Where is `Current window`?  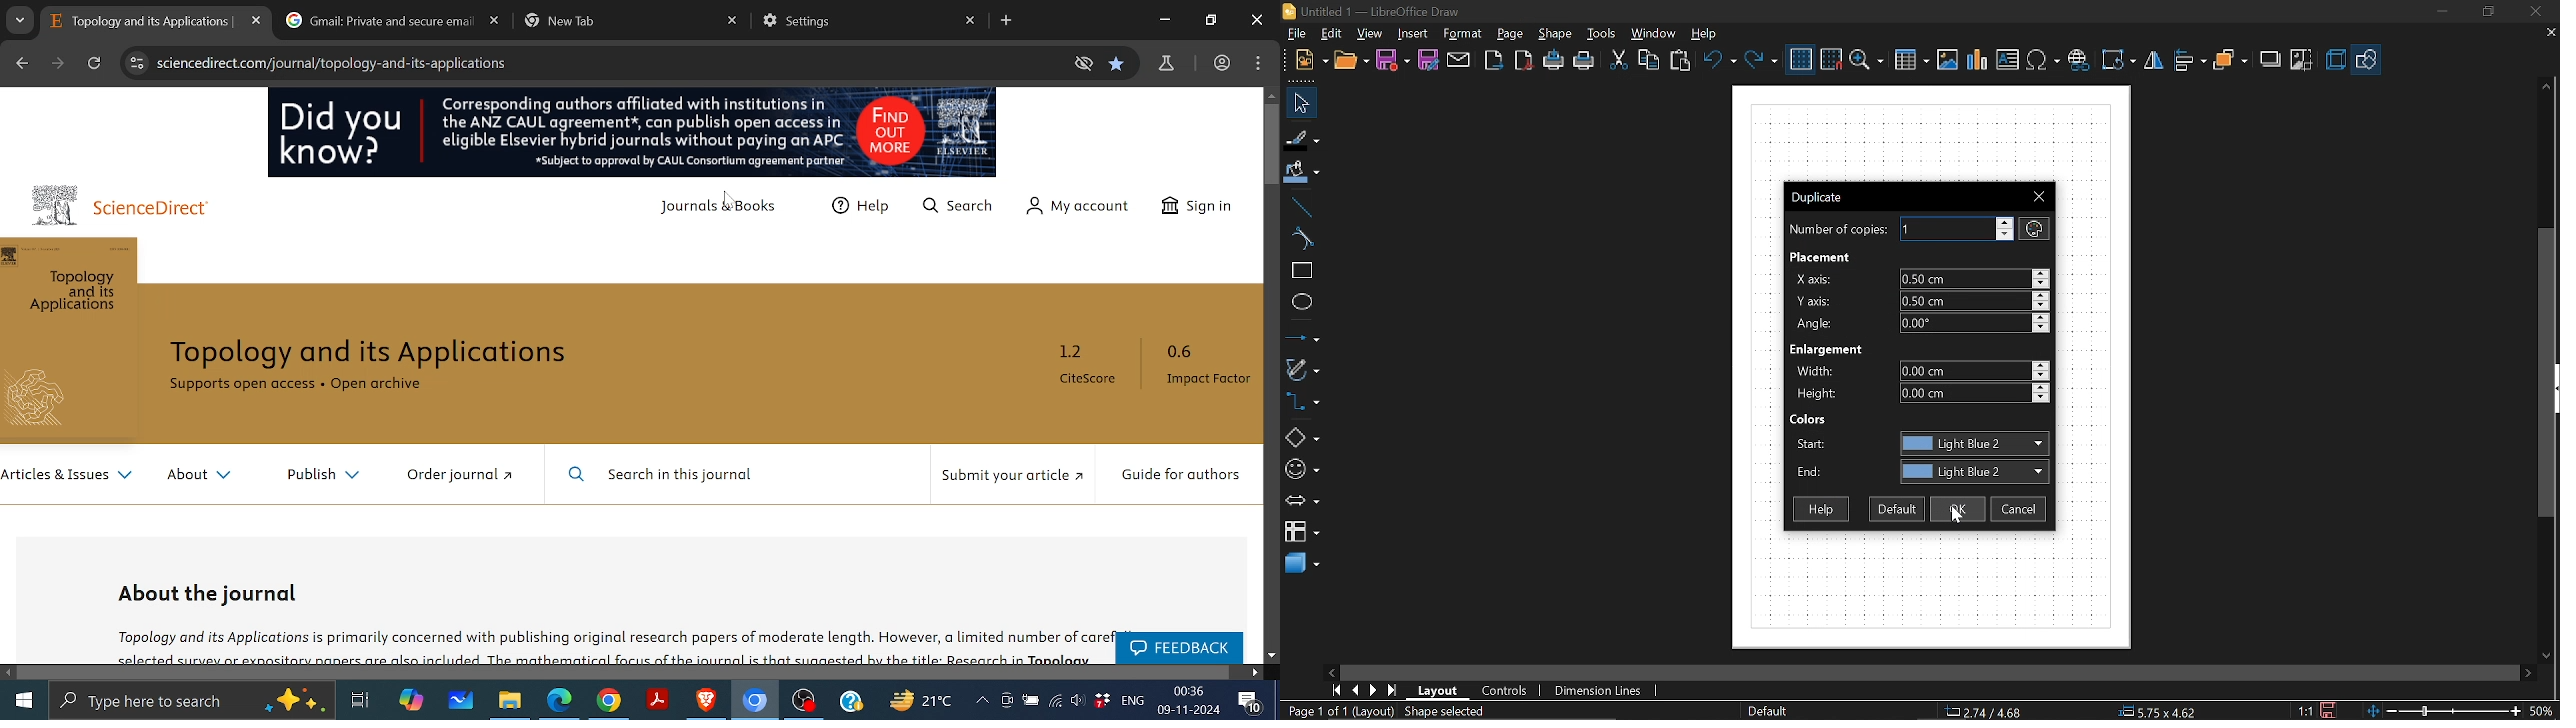 Current window is located at coordinates (1372, 10).